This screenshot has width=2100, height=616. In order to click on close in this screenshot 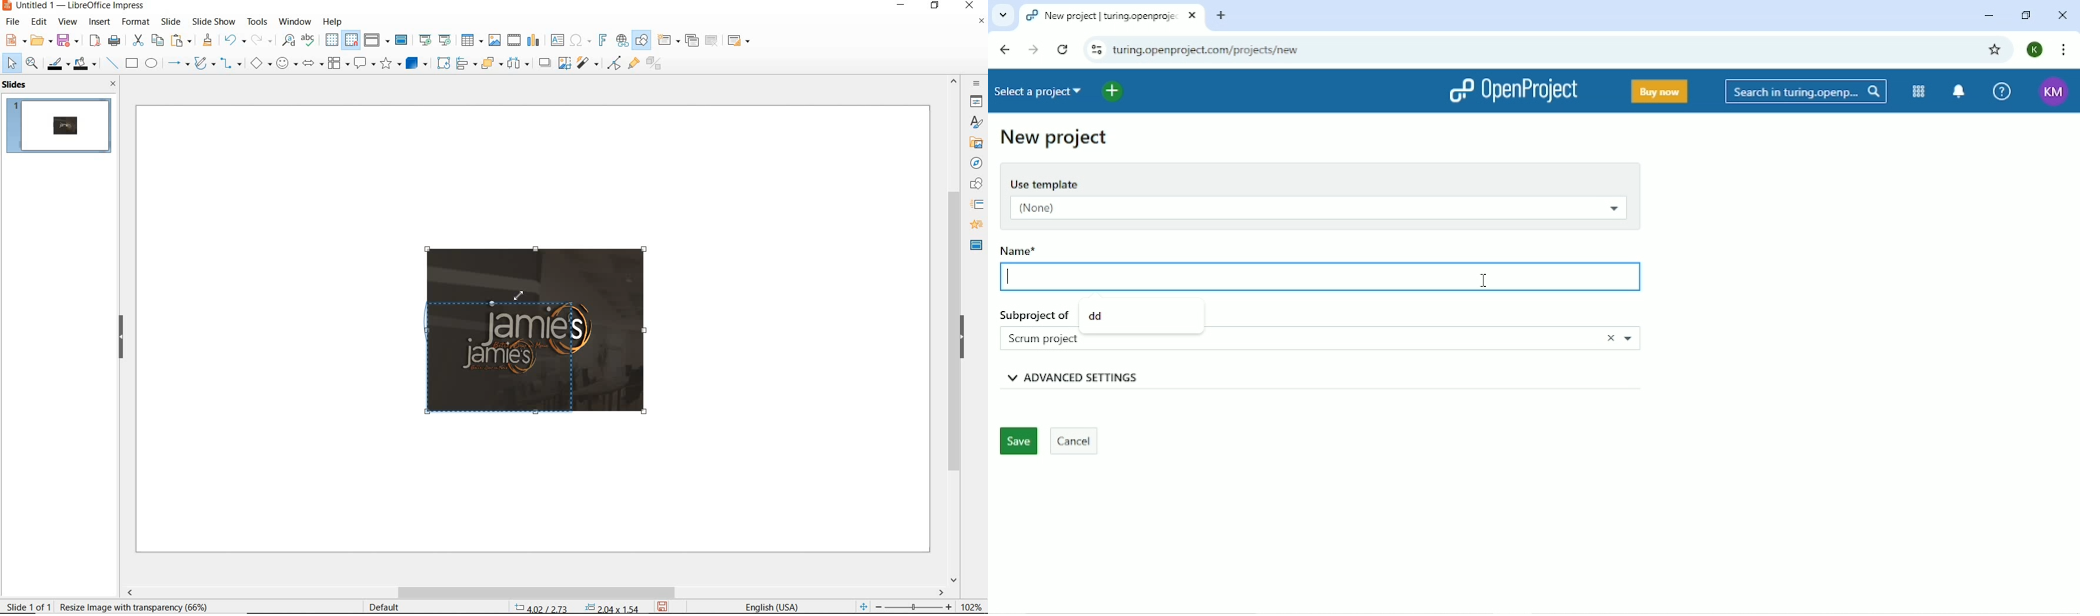, I will do `click(969, 6)`.